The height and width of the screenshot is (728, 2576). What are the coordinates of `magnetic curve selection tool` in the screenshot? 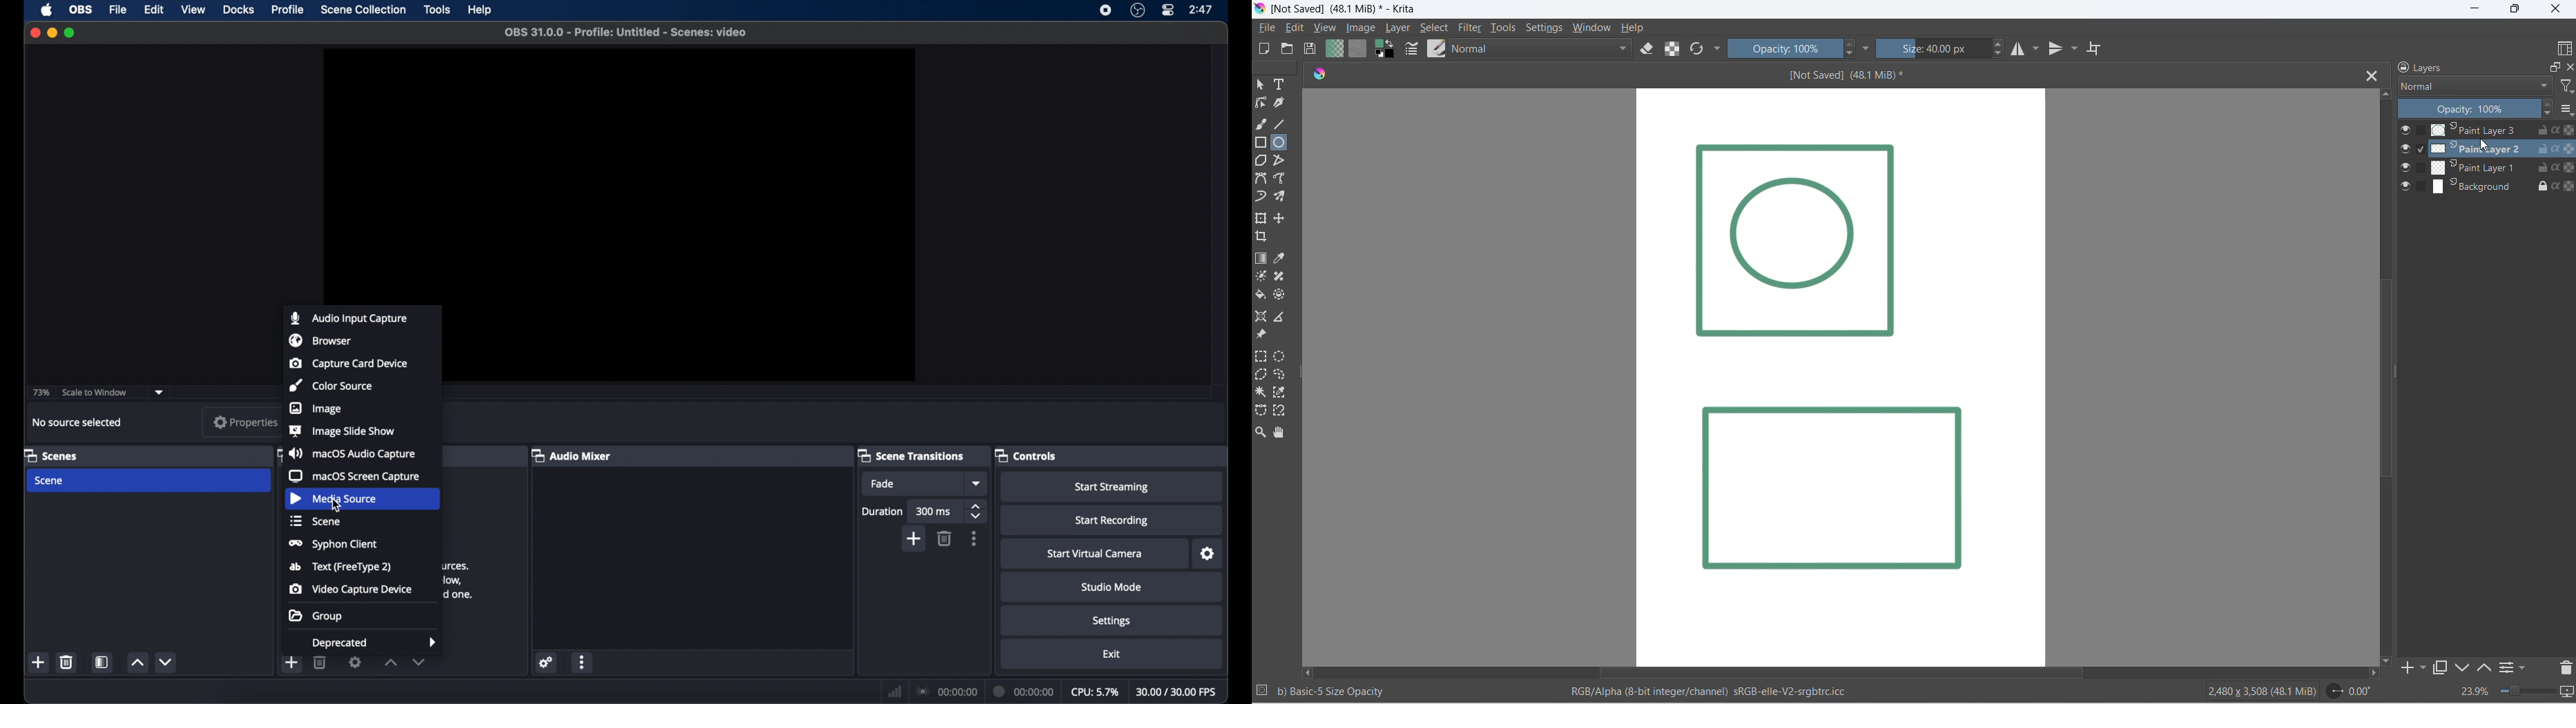 It's located at (1280, 412).